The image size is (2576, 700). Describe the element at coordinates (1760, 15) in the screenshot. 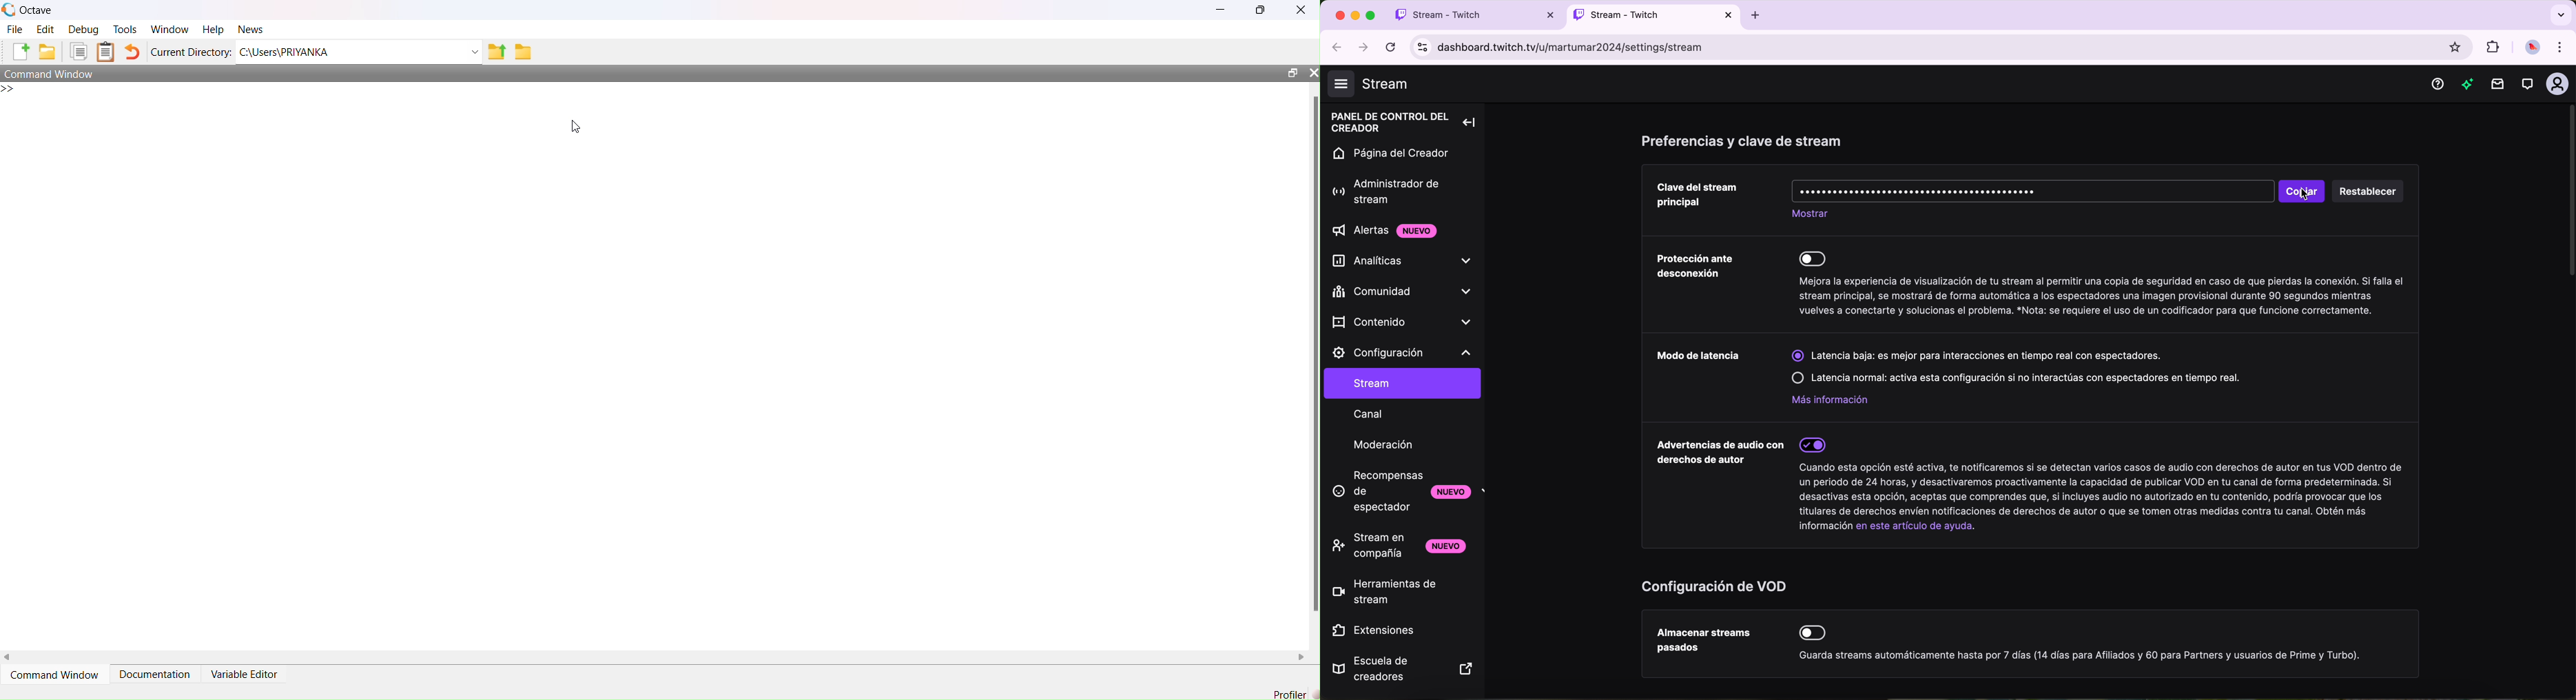

I see `new tab` at that location.